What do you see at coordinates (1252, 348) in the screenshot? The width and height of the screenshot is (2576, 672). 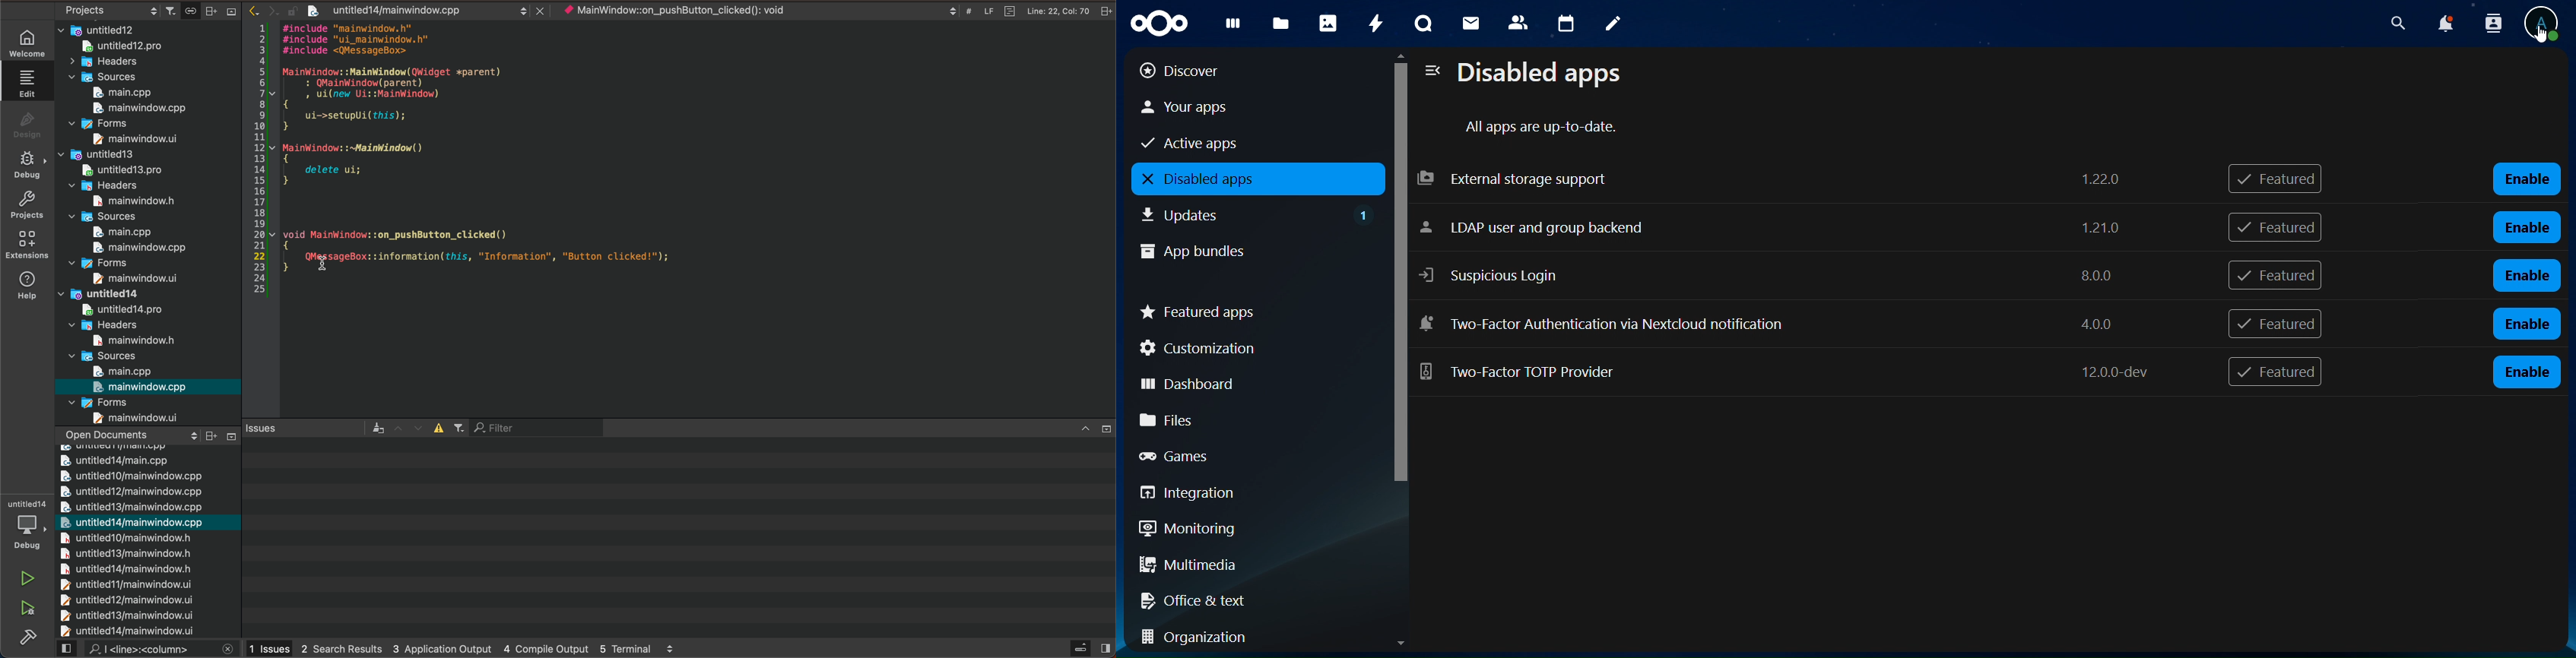 I see `customization` at bounding box center [1252, 348].